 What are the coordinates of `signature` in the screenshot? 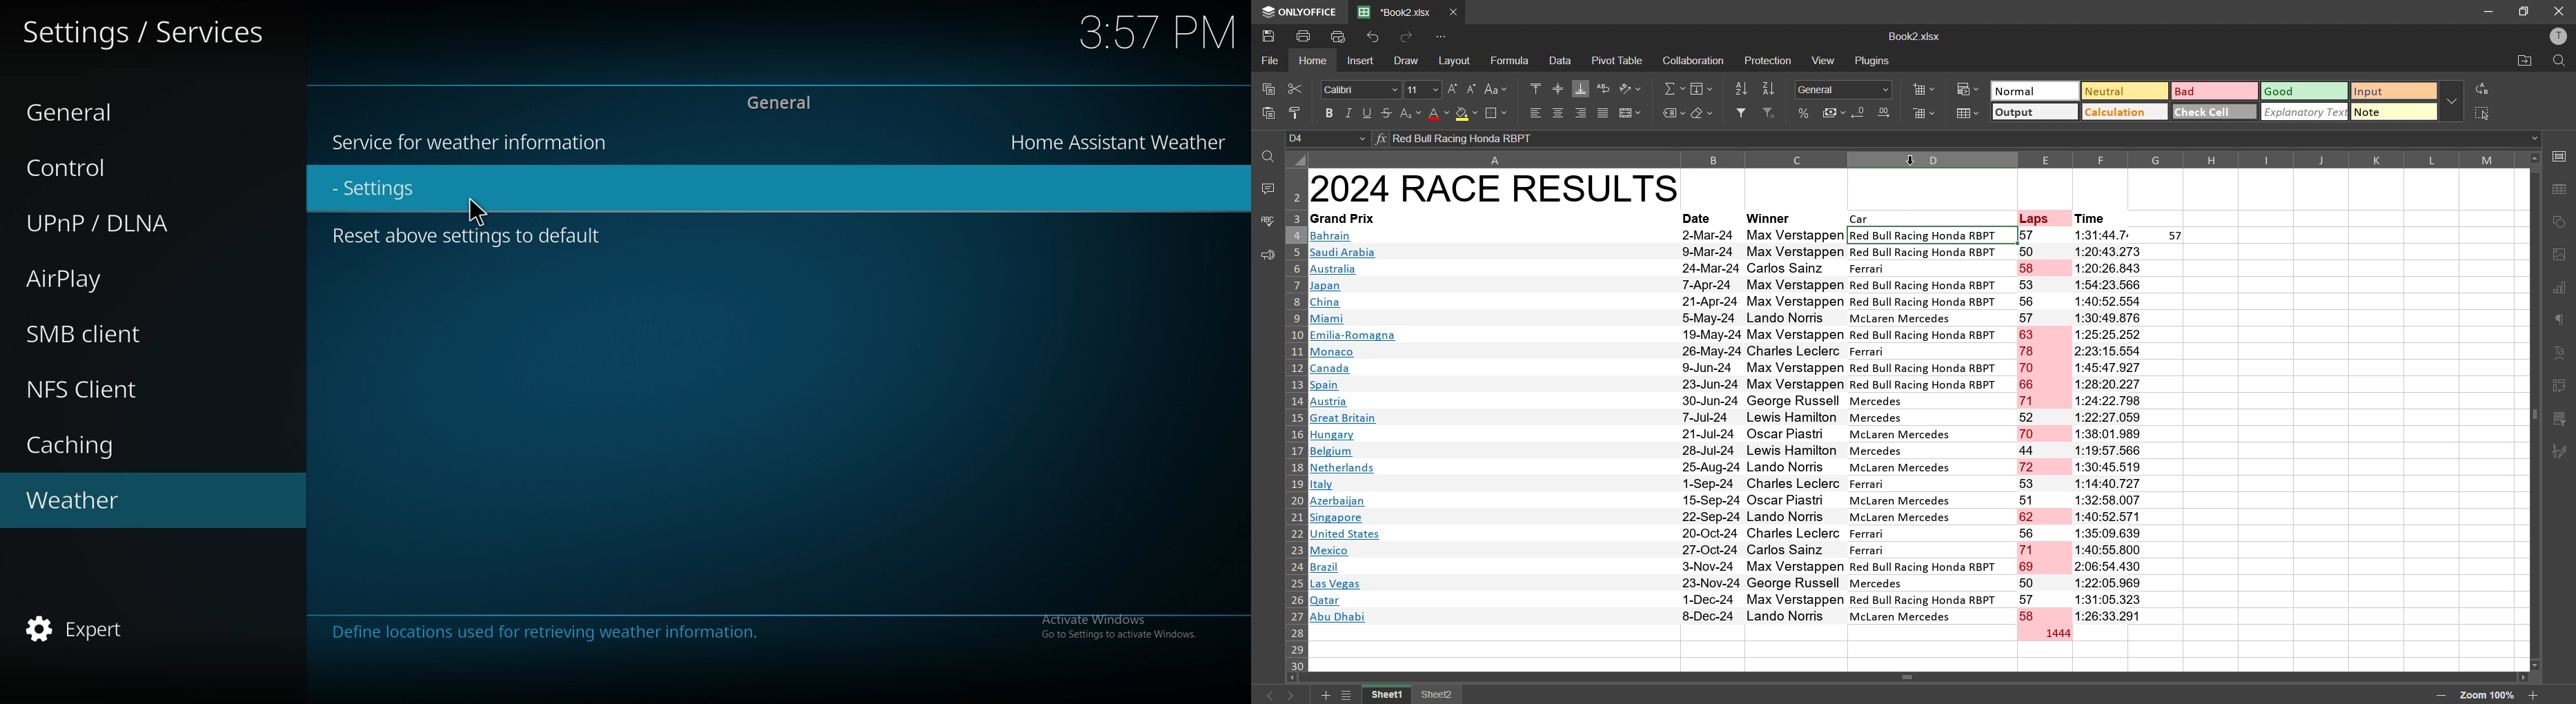 It's located at (2560, 452).